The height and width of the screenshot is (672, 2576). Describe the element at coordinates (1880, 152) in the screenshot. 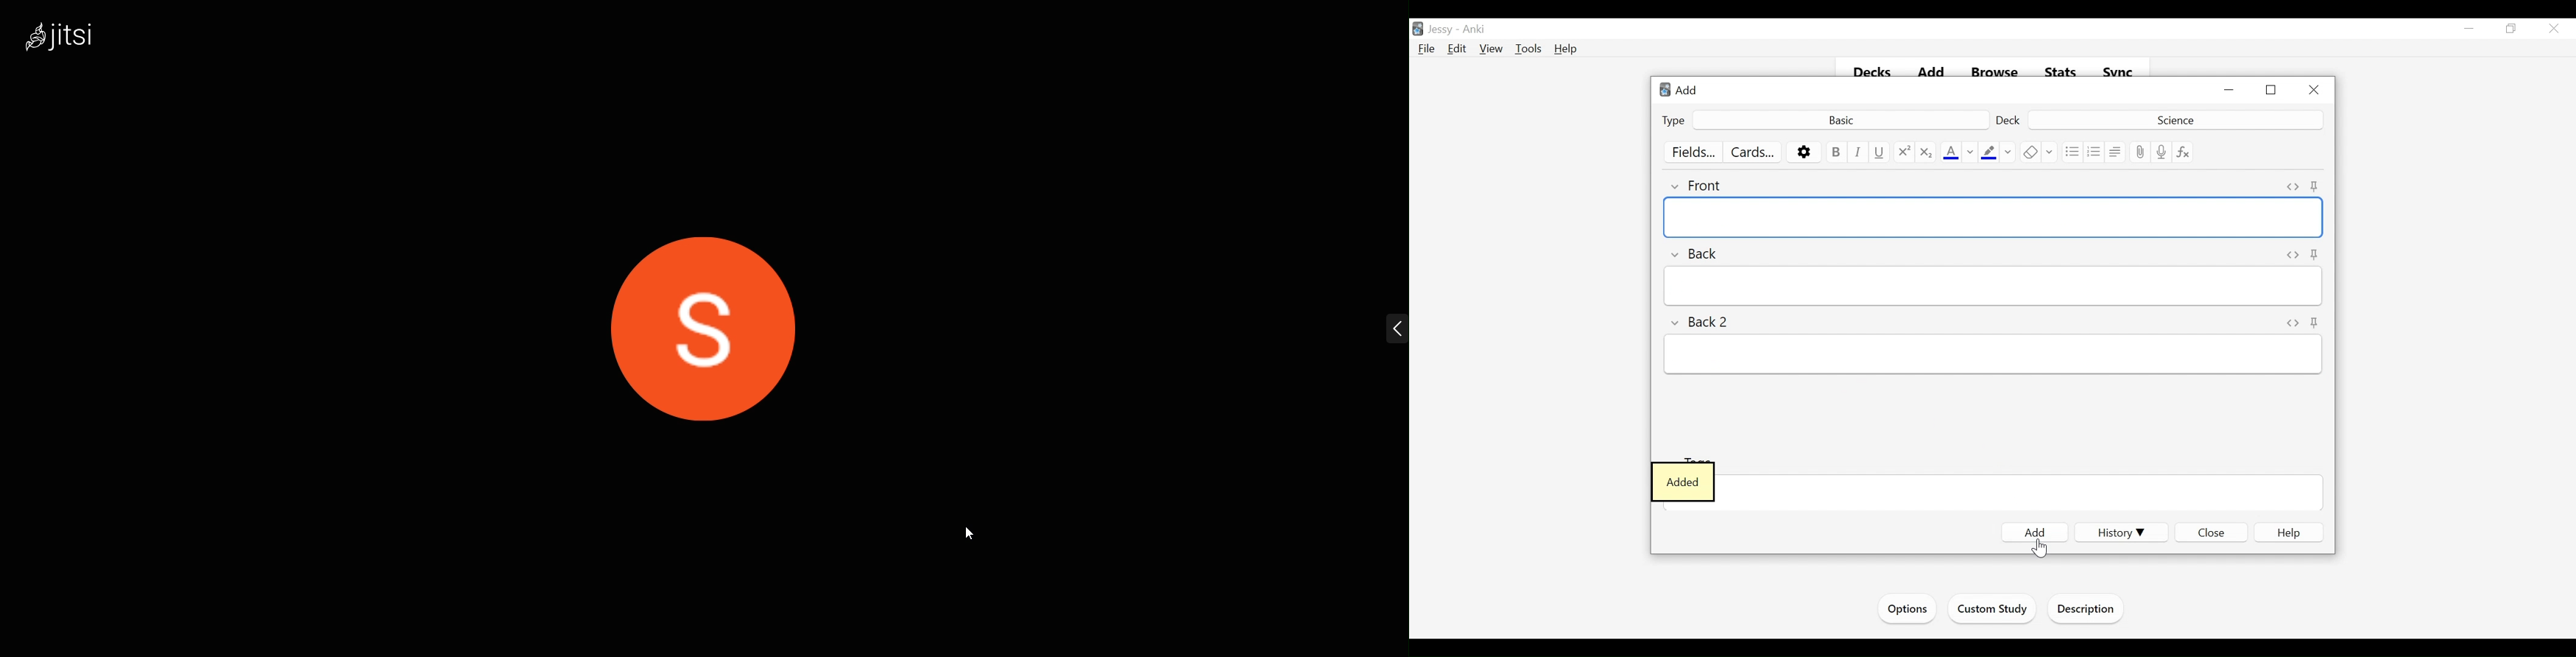

I see `Underline` at that location.